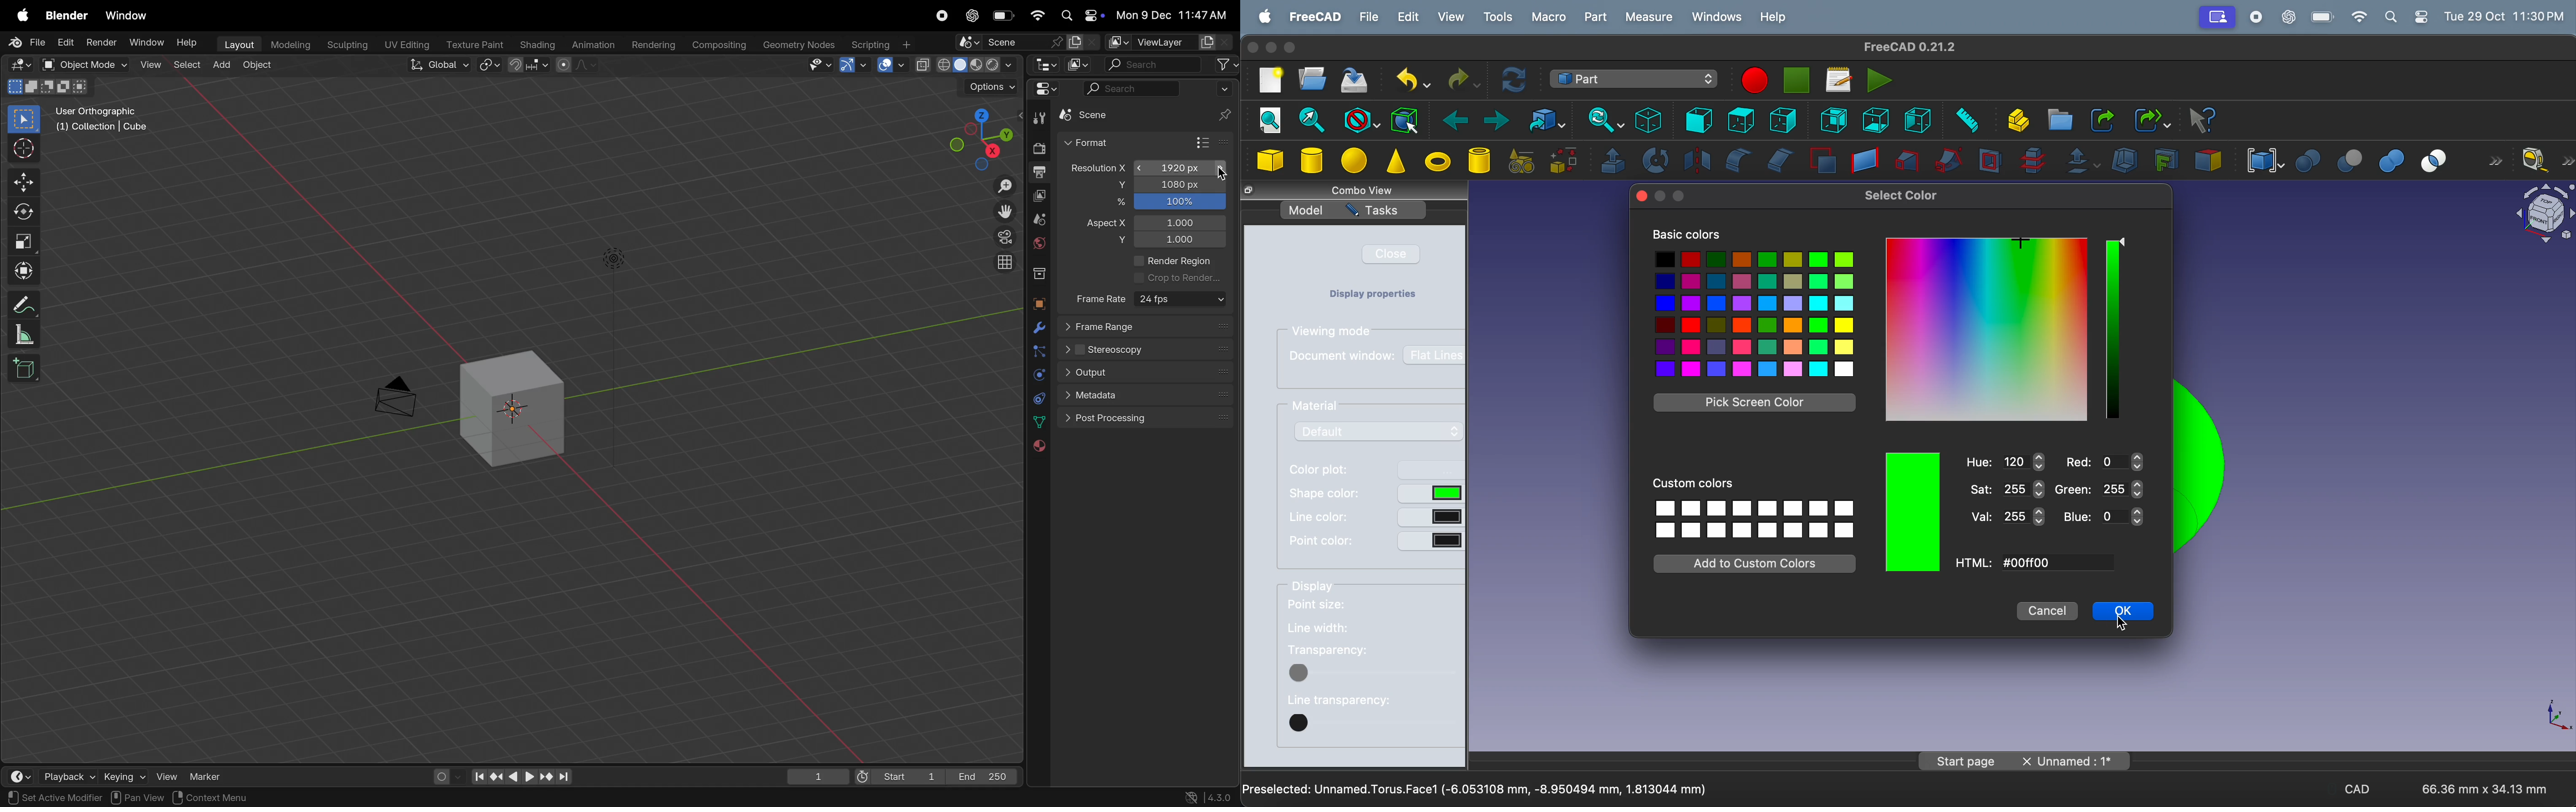 This screenshot has width=2576, height=812. What do you see at coordinates (1438, 163) in the screenshot?
I see `torus` at bounding box center [1438, 163].